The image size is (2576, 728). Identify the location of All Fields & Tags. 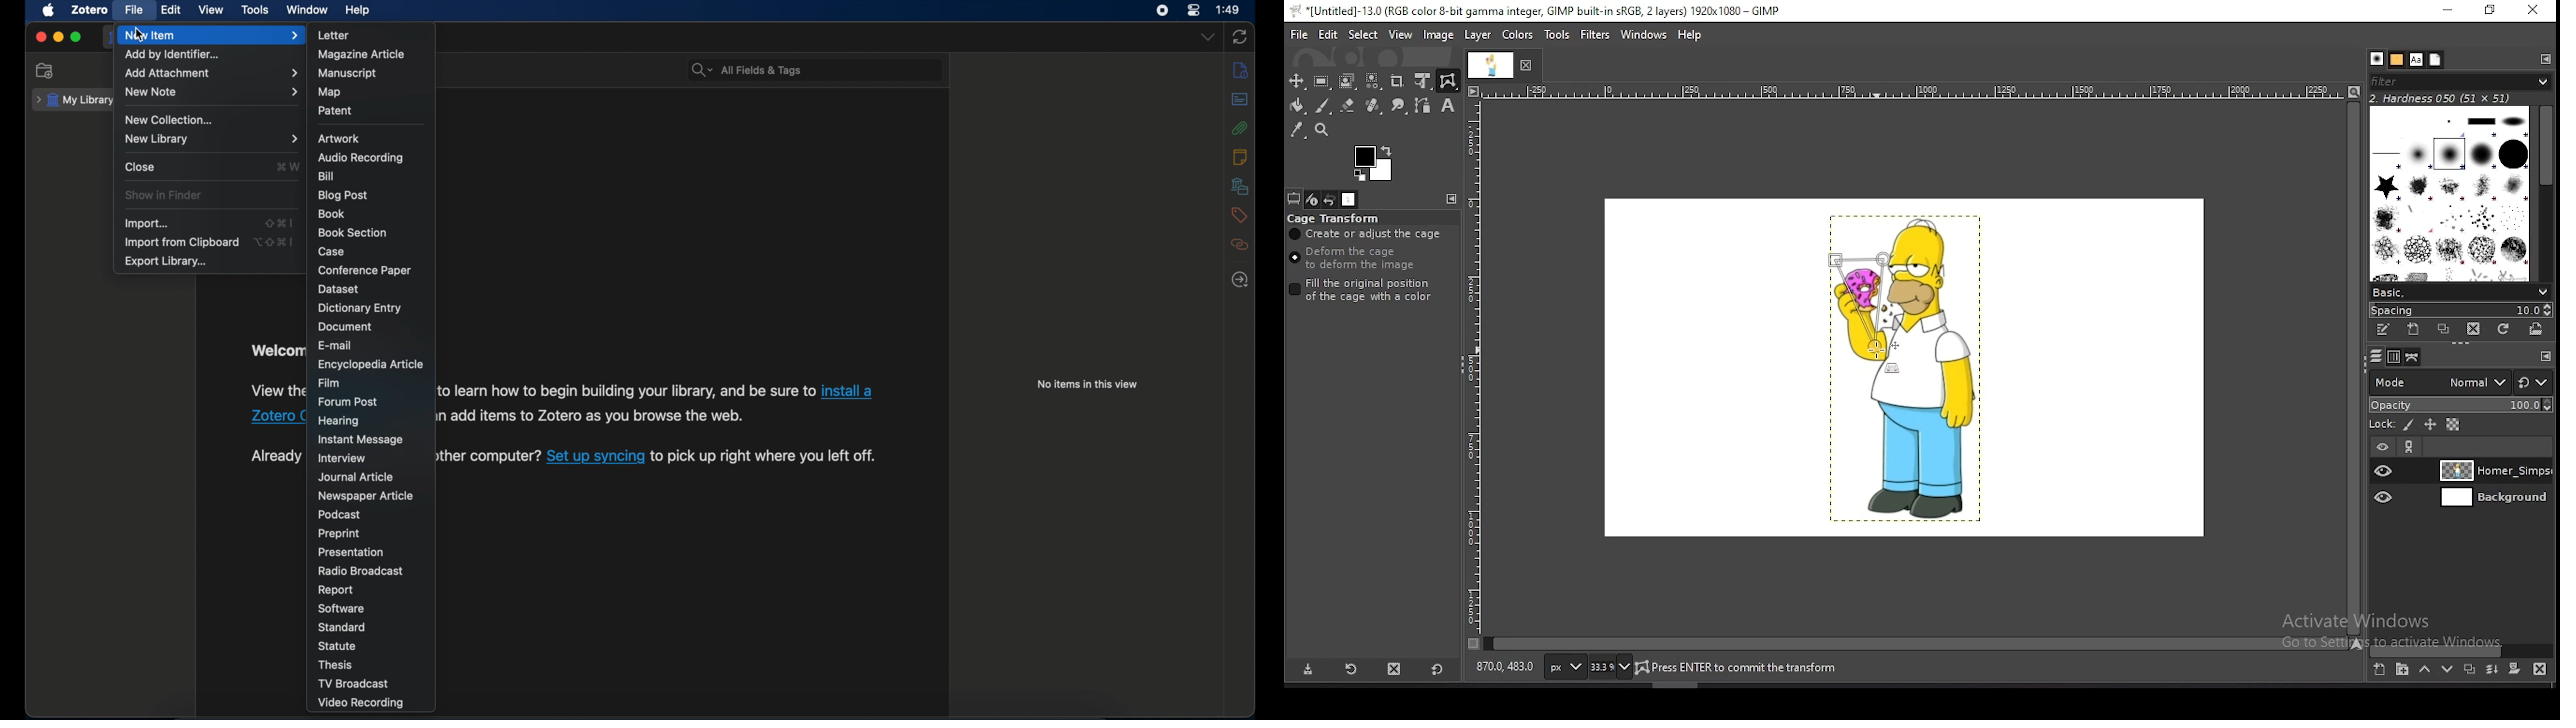
(812, 69).